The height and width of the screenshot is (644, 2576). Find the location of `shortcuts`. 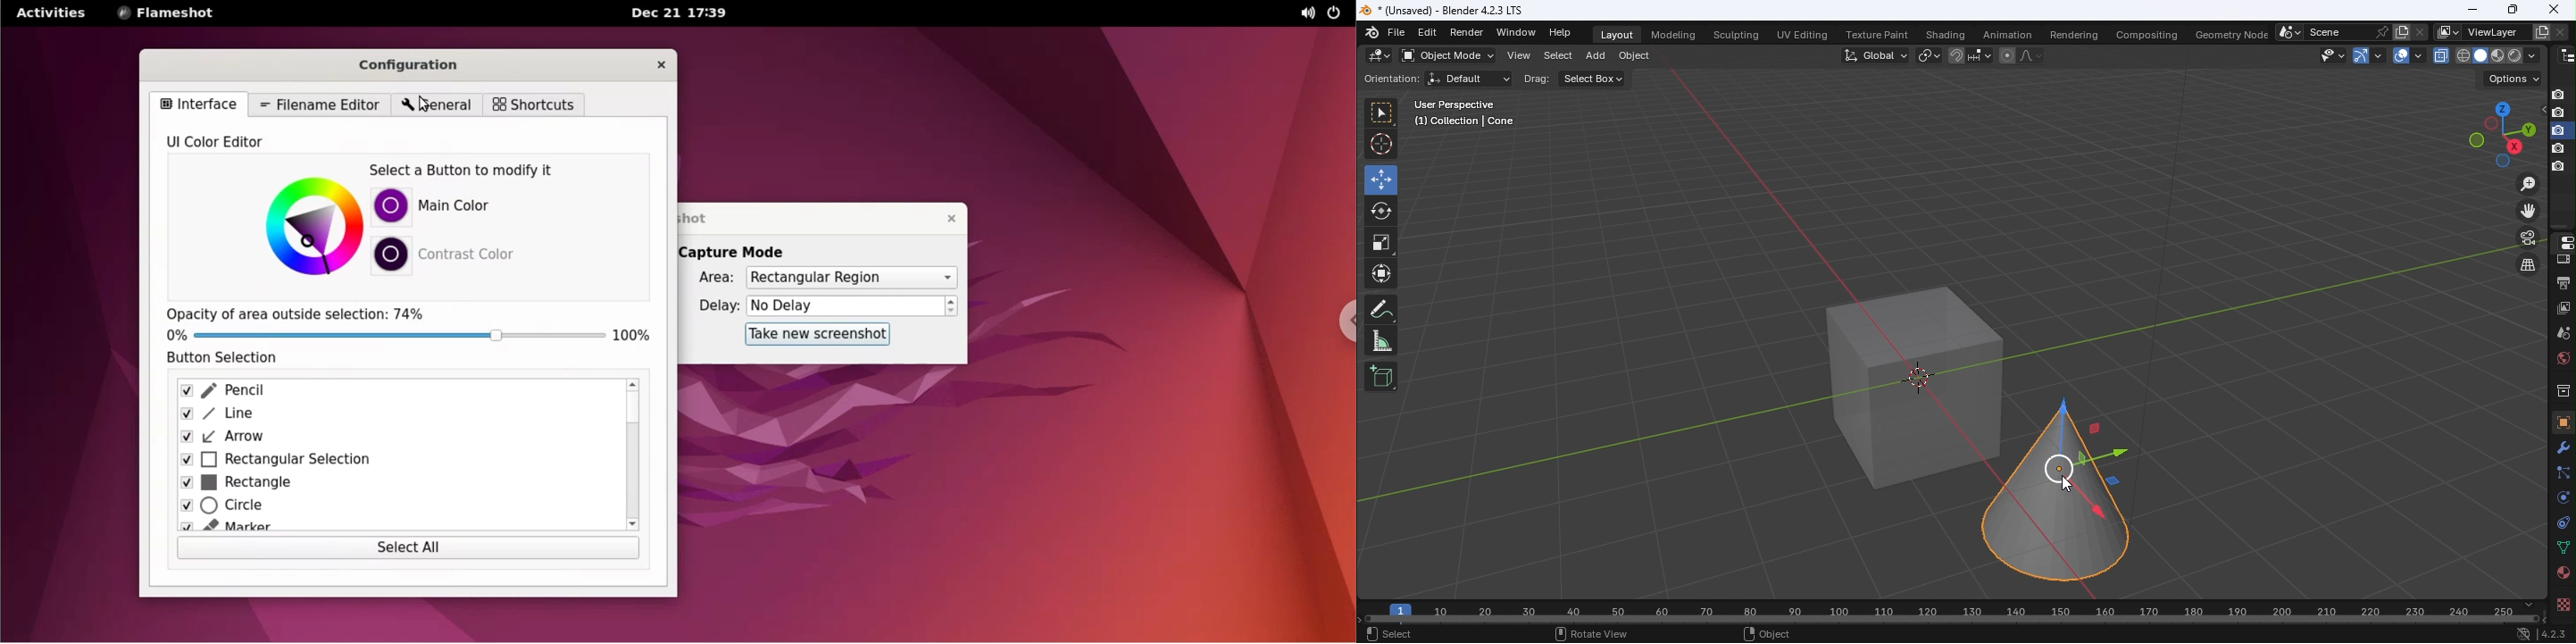

shortcuts is located at coordinates (533, 105).